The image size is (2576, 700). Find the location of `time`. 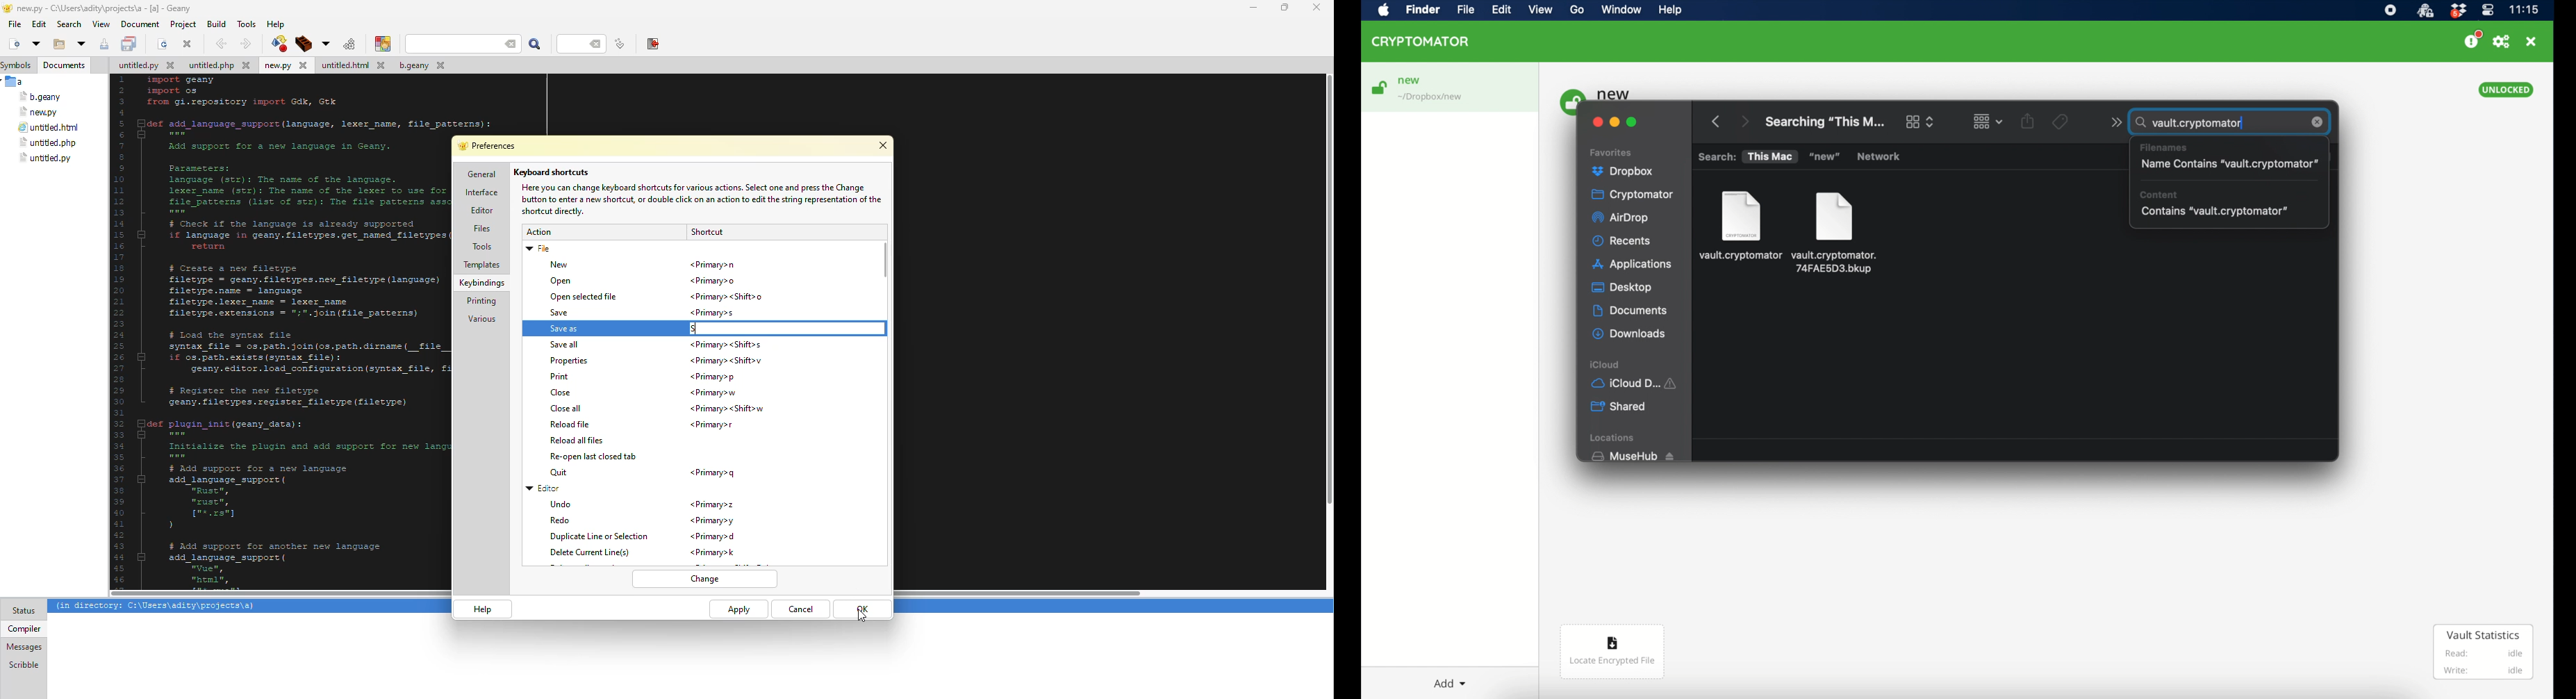

time is located at coordinates (2524, 9).